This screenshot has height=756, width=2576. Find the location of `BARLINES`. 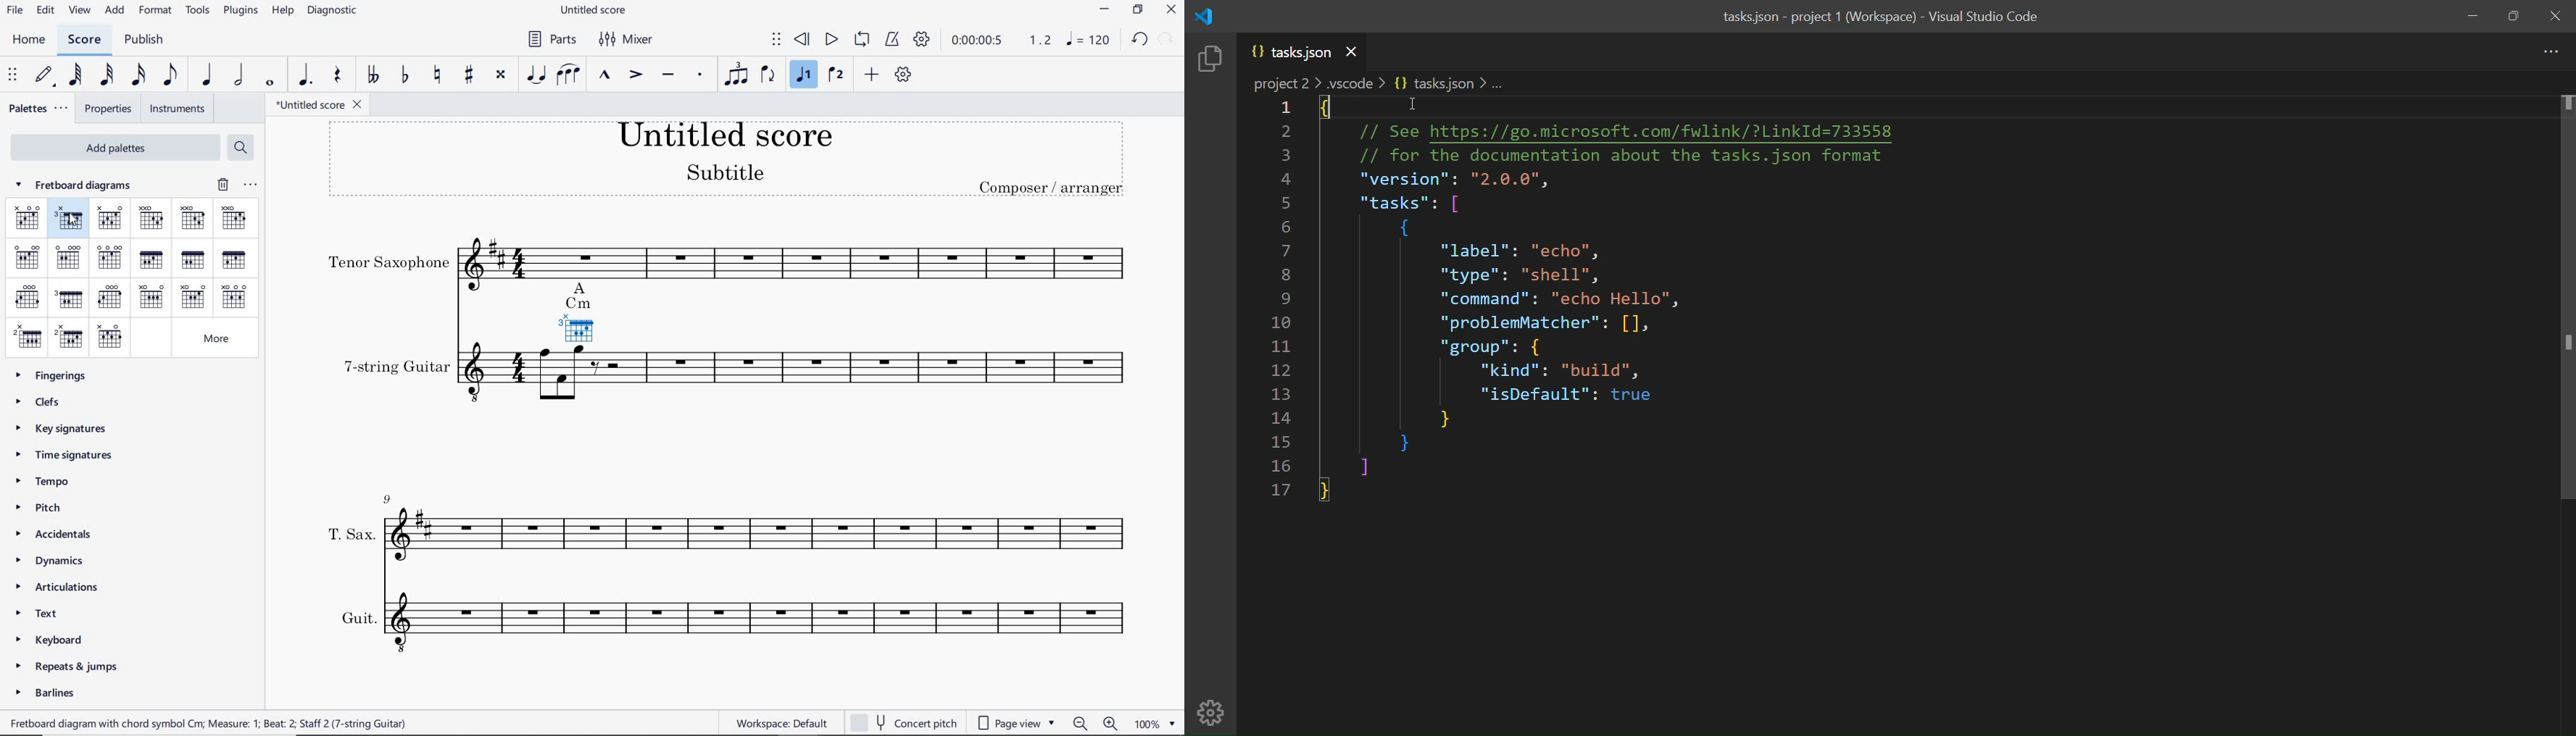

BARLINES is located at coordinates (50, 694).